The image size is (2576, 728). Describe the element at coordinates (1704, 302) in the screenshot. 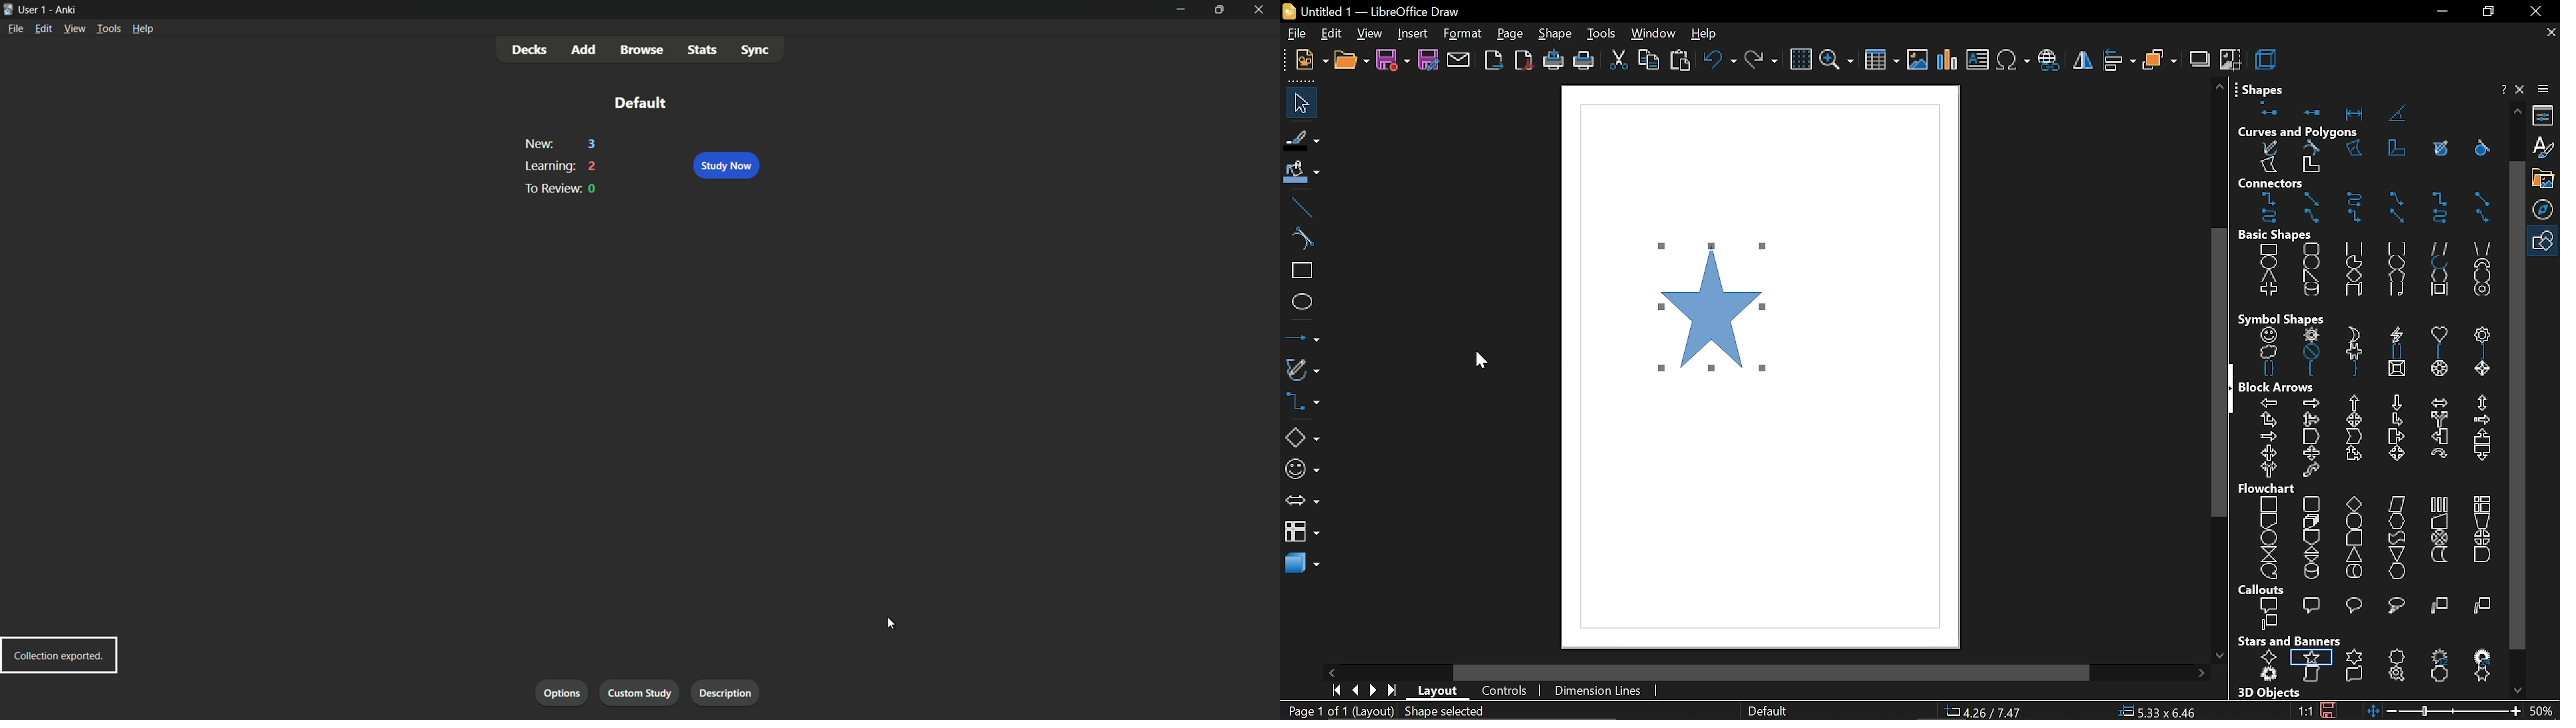

I see `star shape added` at that location.